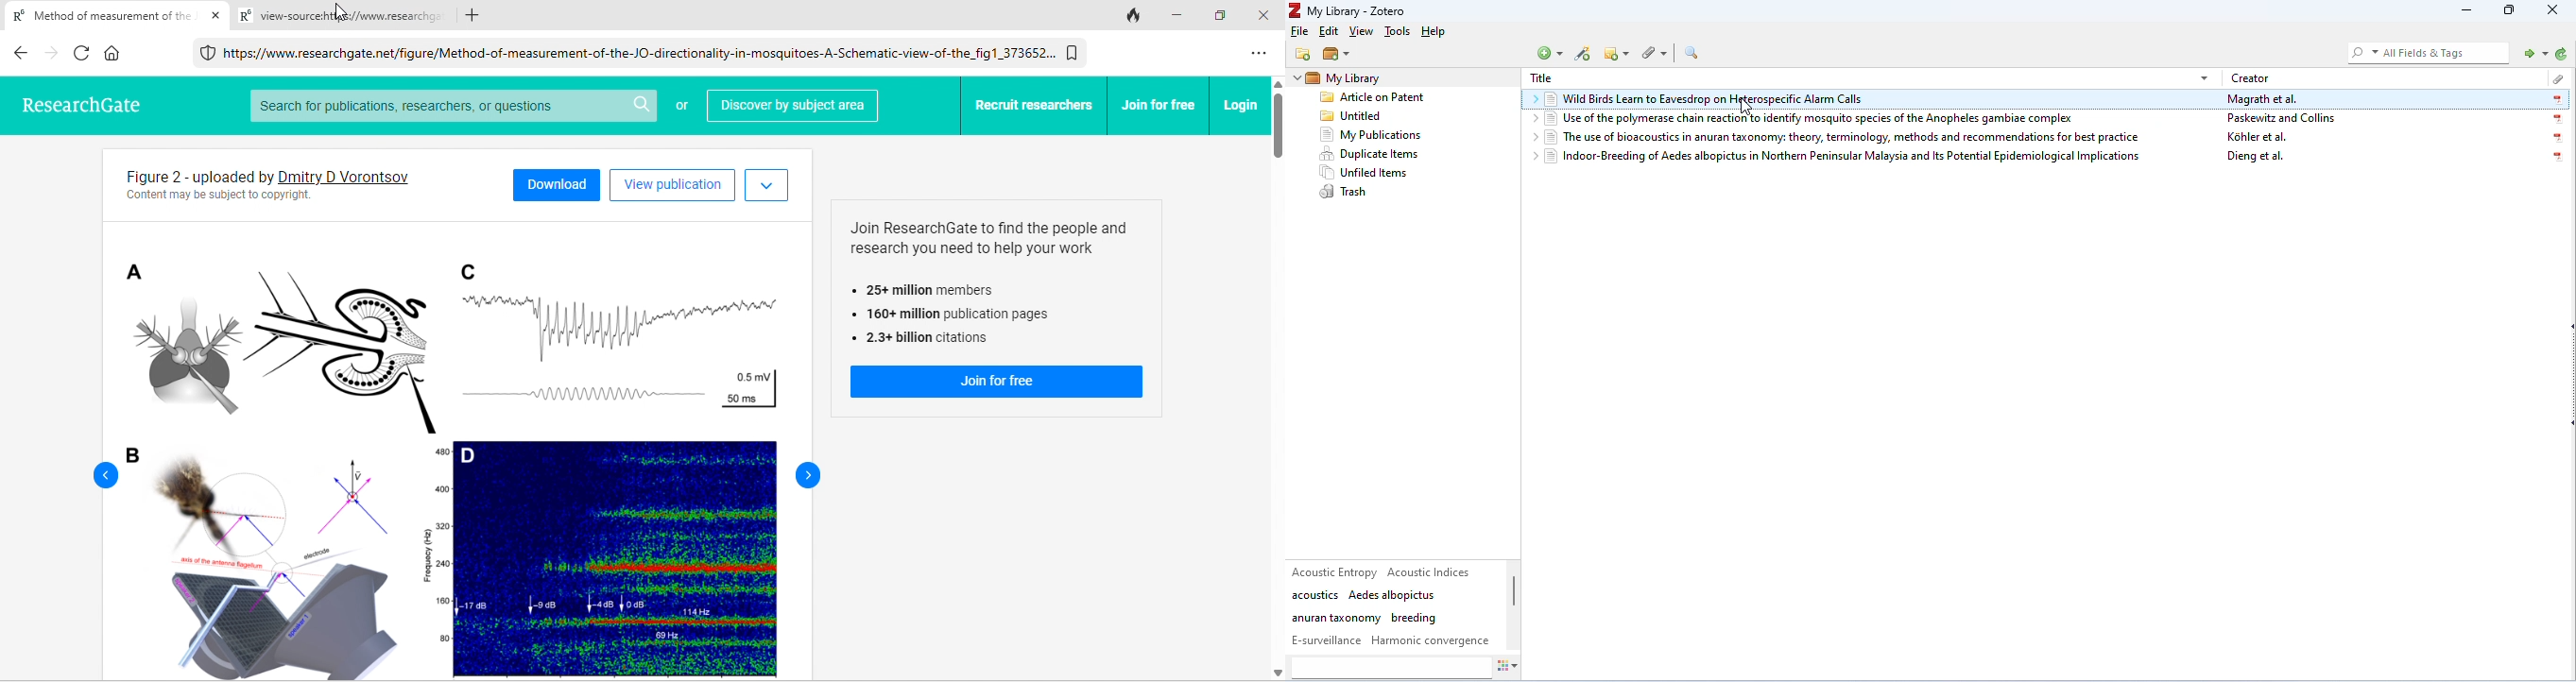 The image size is (2576, 700). I want to click on Acoustic Entropy Acoustic Indices, so click(1384, 571).